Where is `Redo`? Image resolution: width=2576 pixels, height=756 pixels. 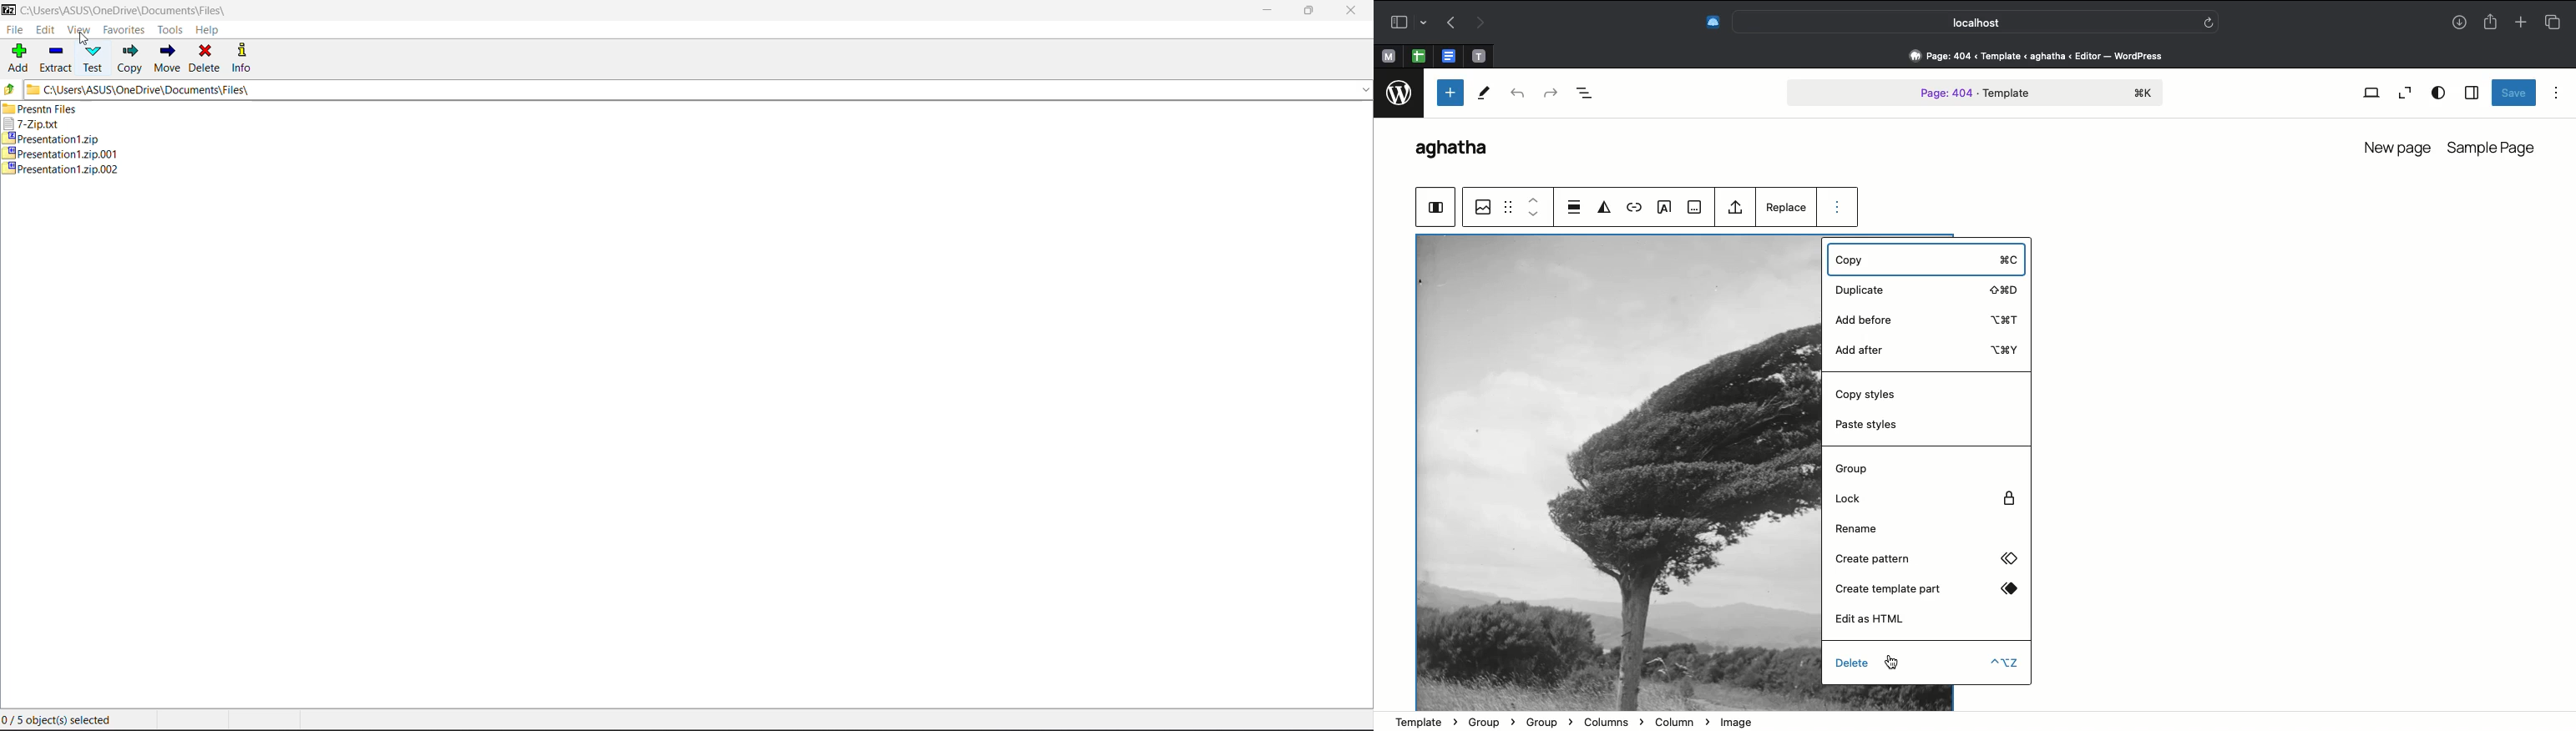 Redo is located at coordinates (1478, 23).